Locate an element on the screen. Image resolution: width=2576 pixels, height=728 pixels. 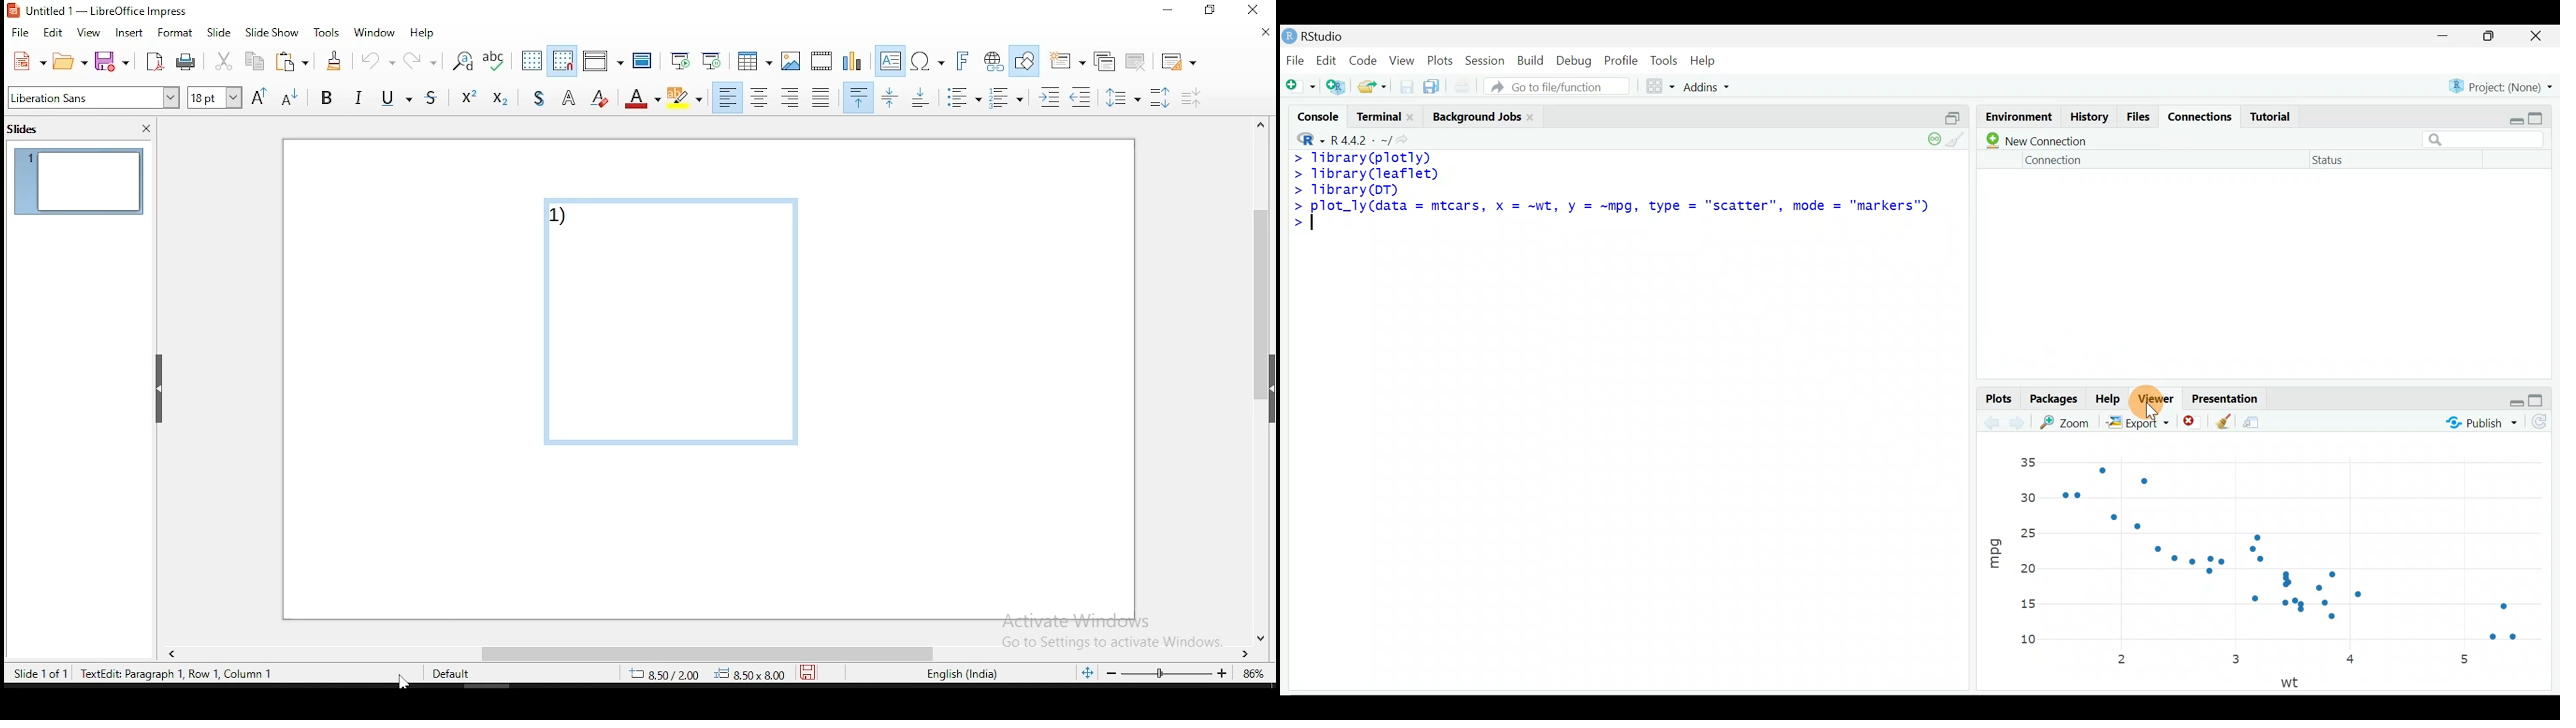
scroll bar is located at coordinates (1261, 381).